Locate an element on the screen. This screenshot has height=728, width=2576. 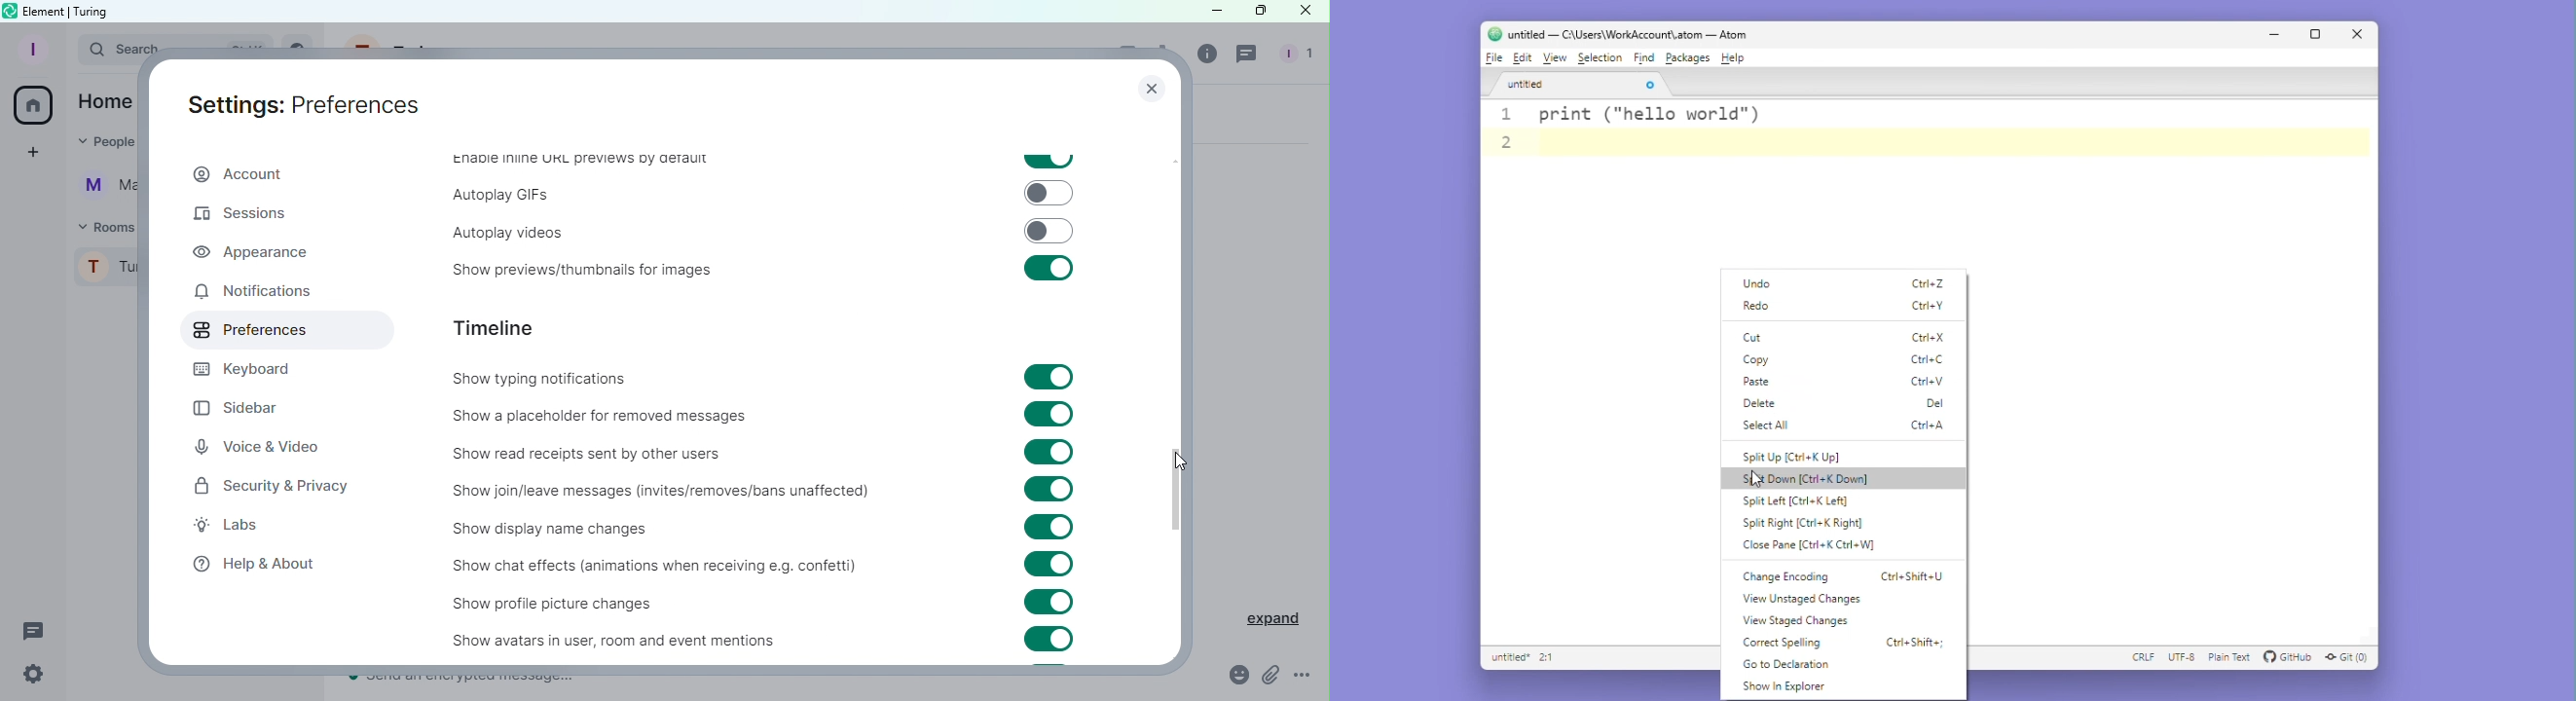
Toggle is located at coordinates (1049, 416).